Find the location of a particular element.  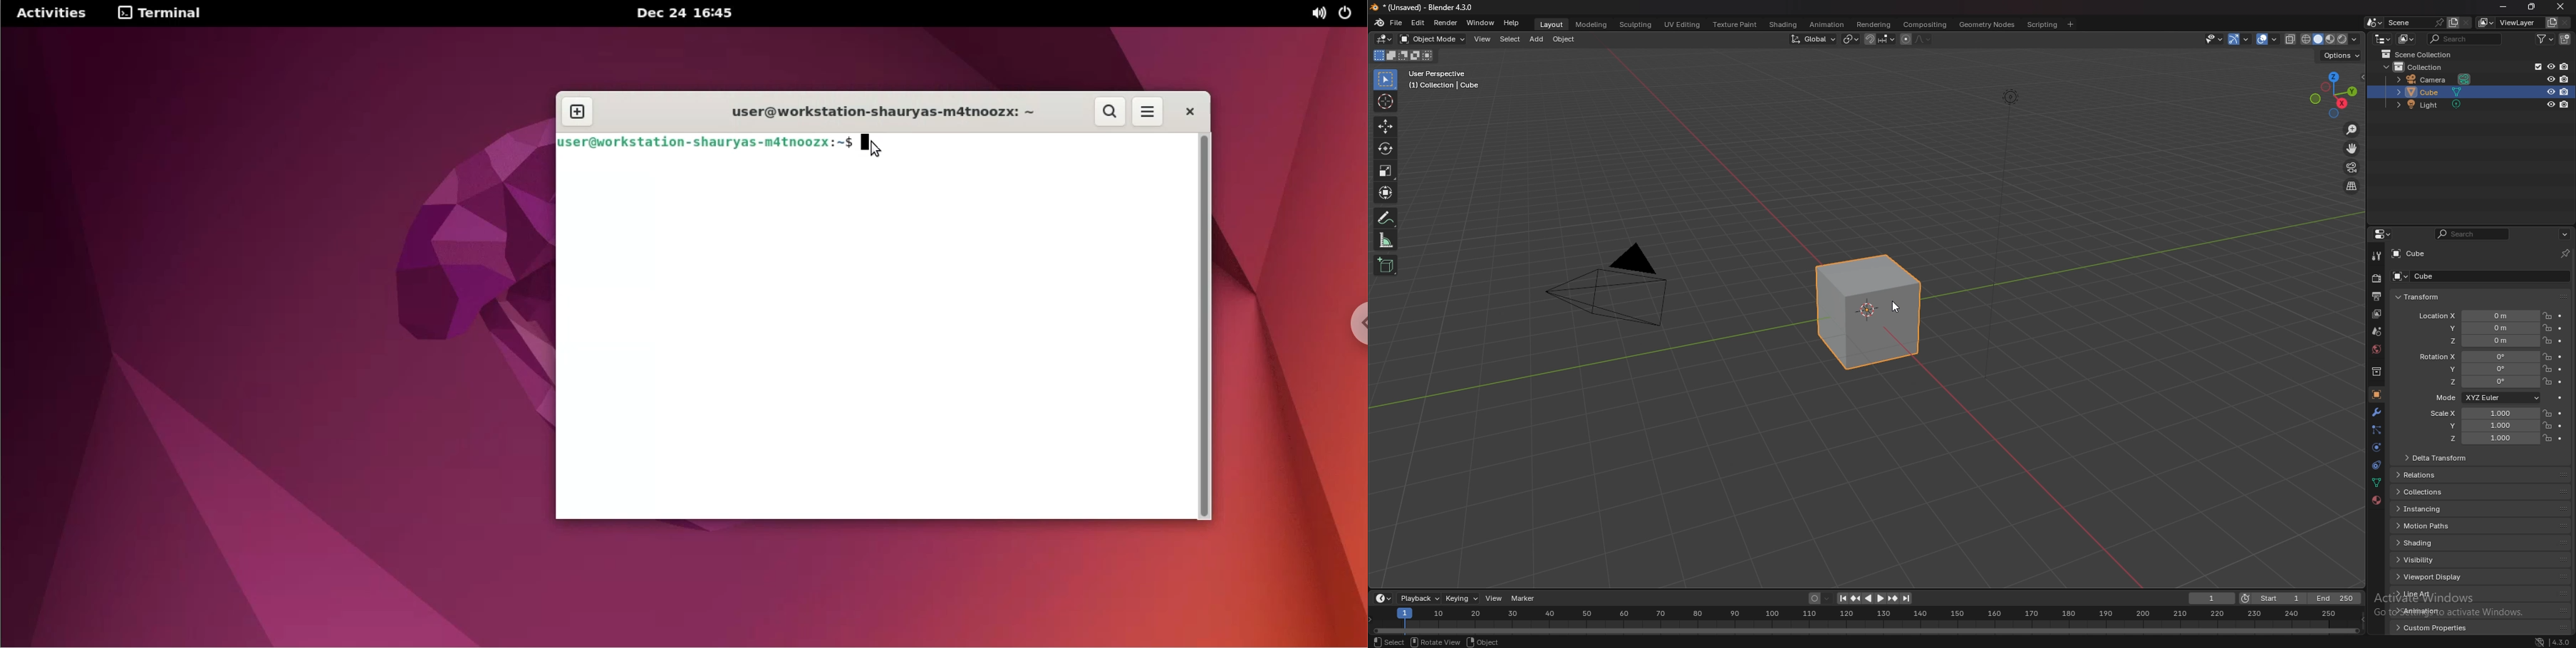

current frame is located at coordinates (2211, 598).